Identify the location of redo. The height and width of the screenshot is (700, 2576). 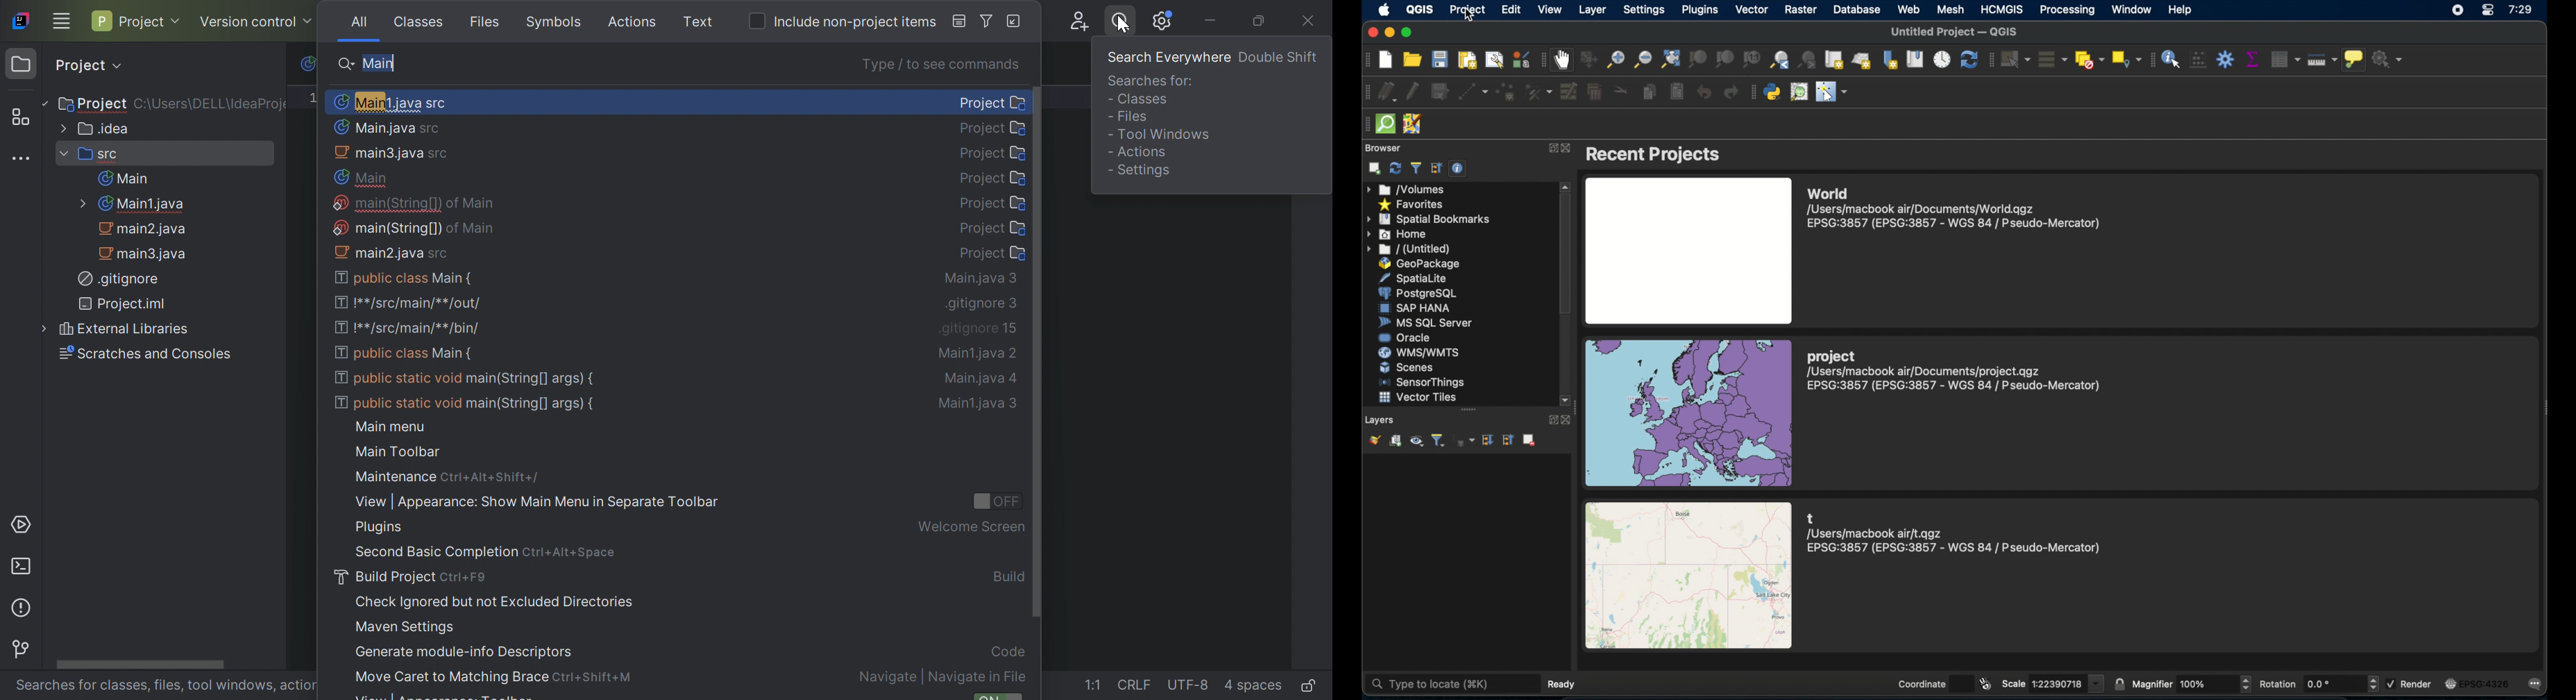
(1730, 92).